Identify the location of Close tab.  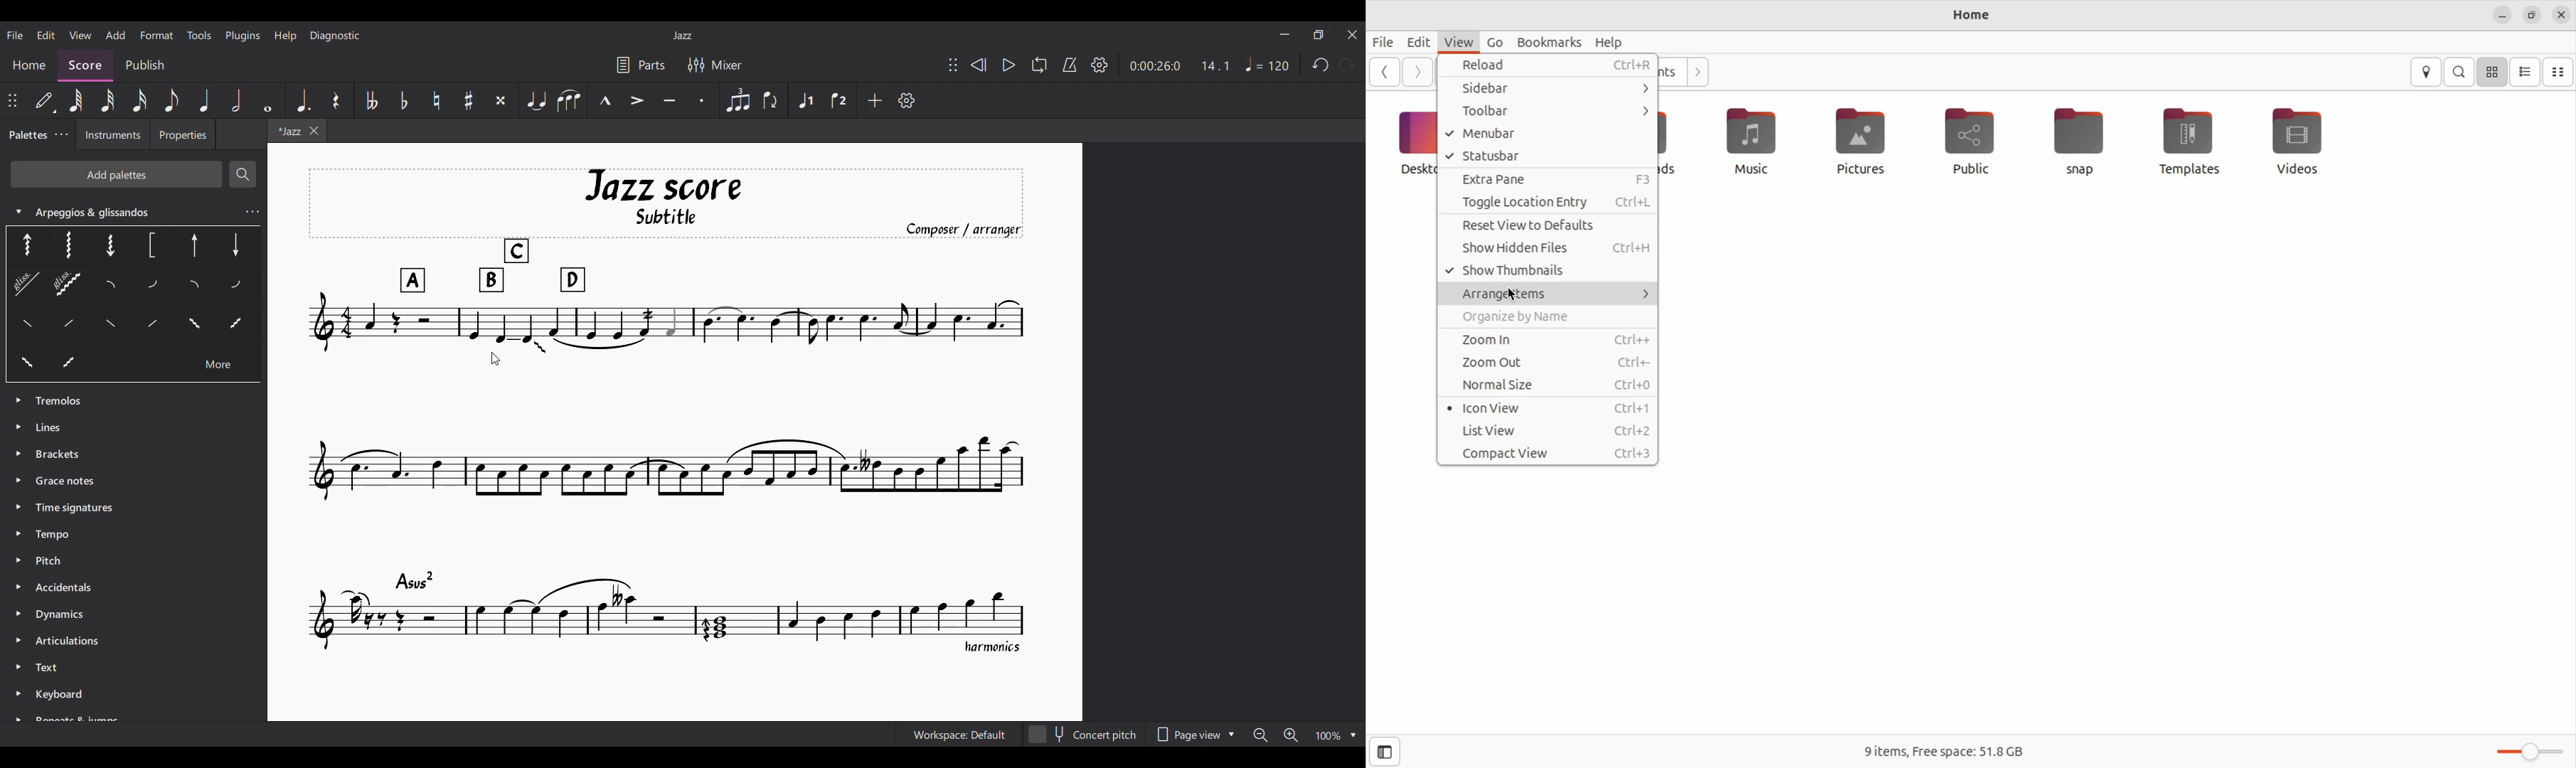
(314, 131).